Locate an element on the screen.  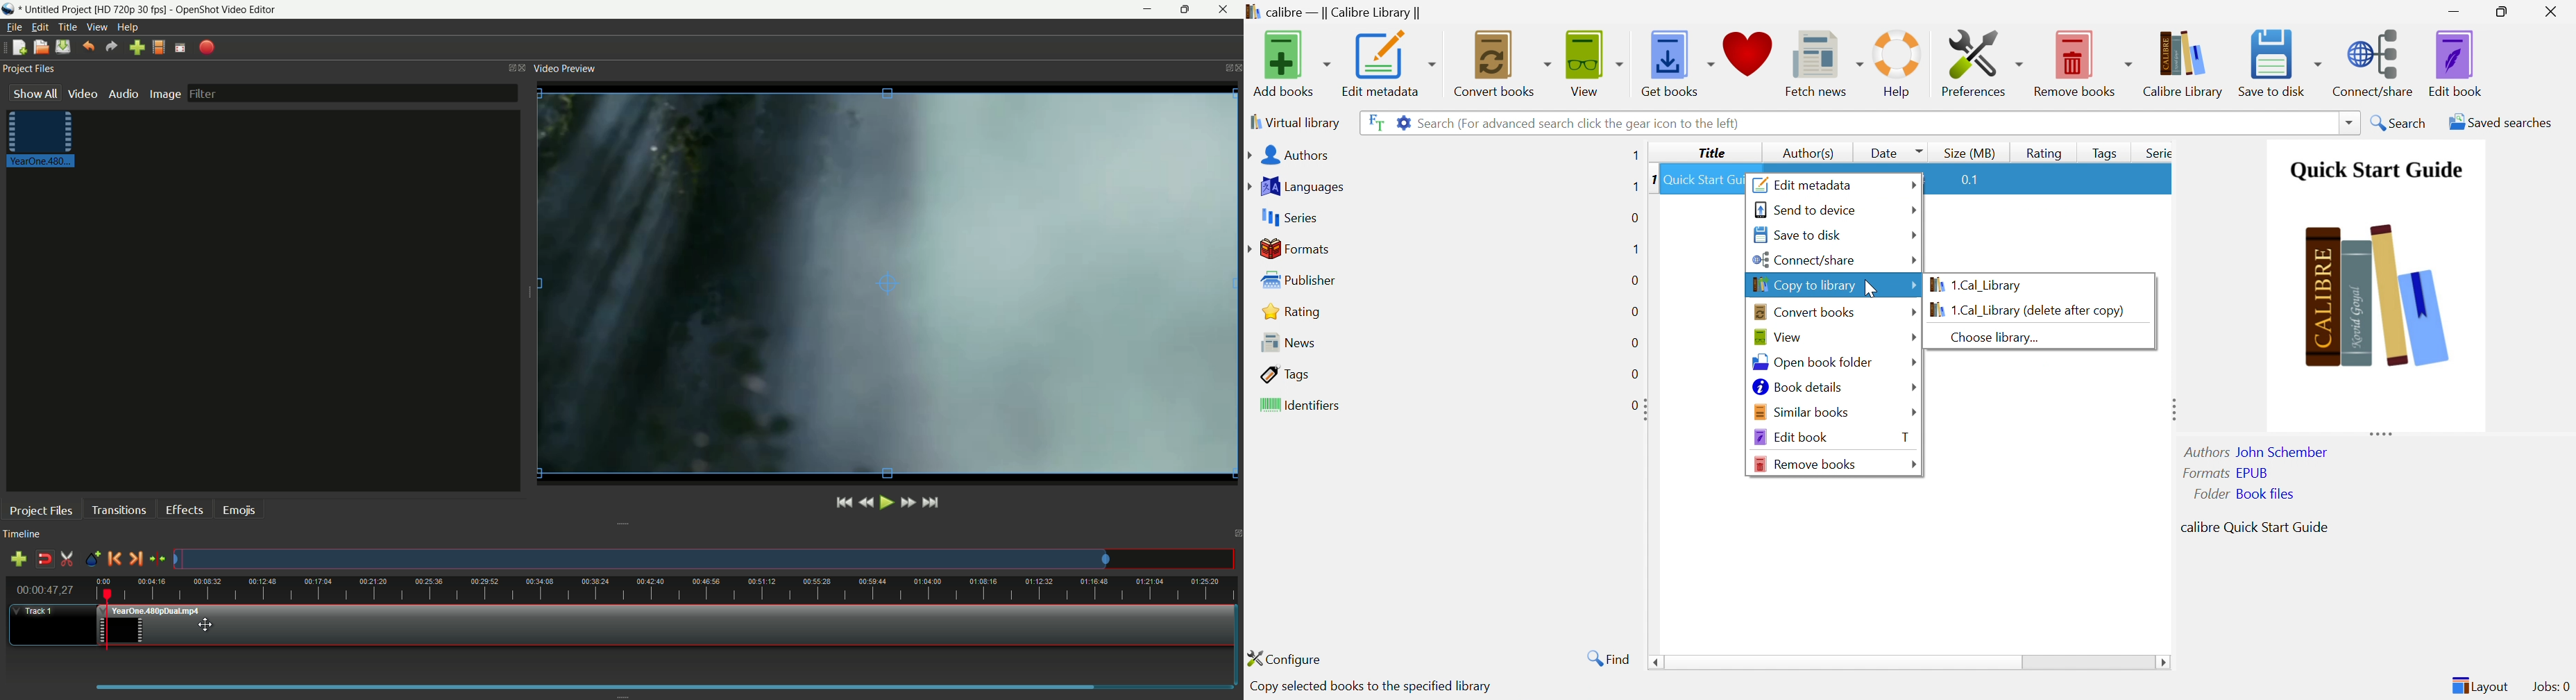
Tags is located at coordinates (2101, 151).